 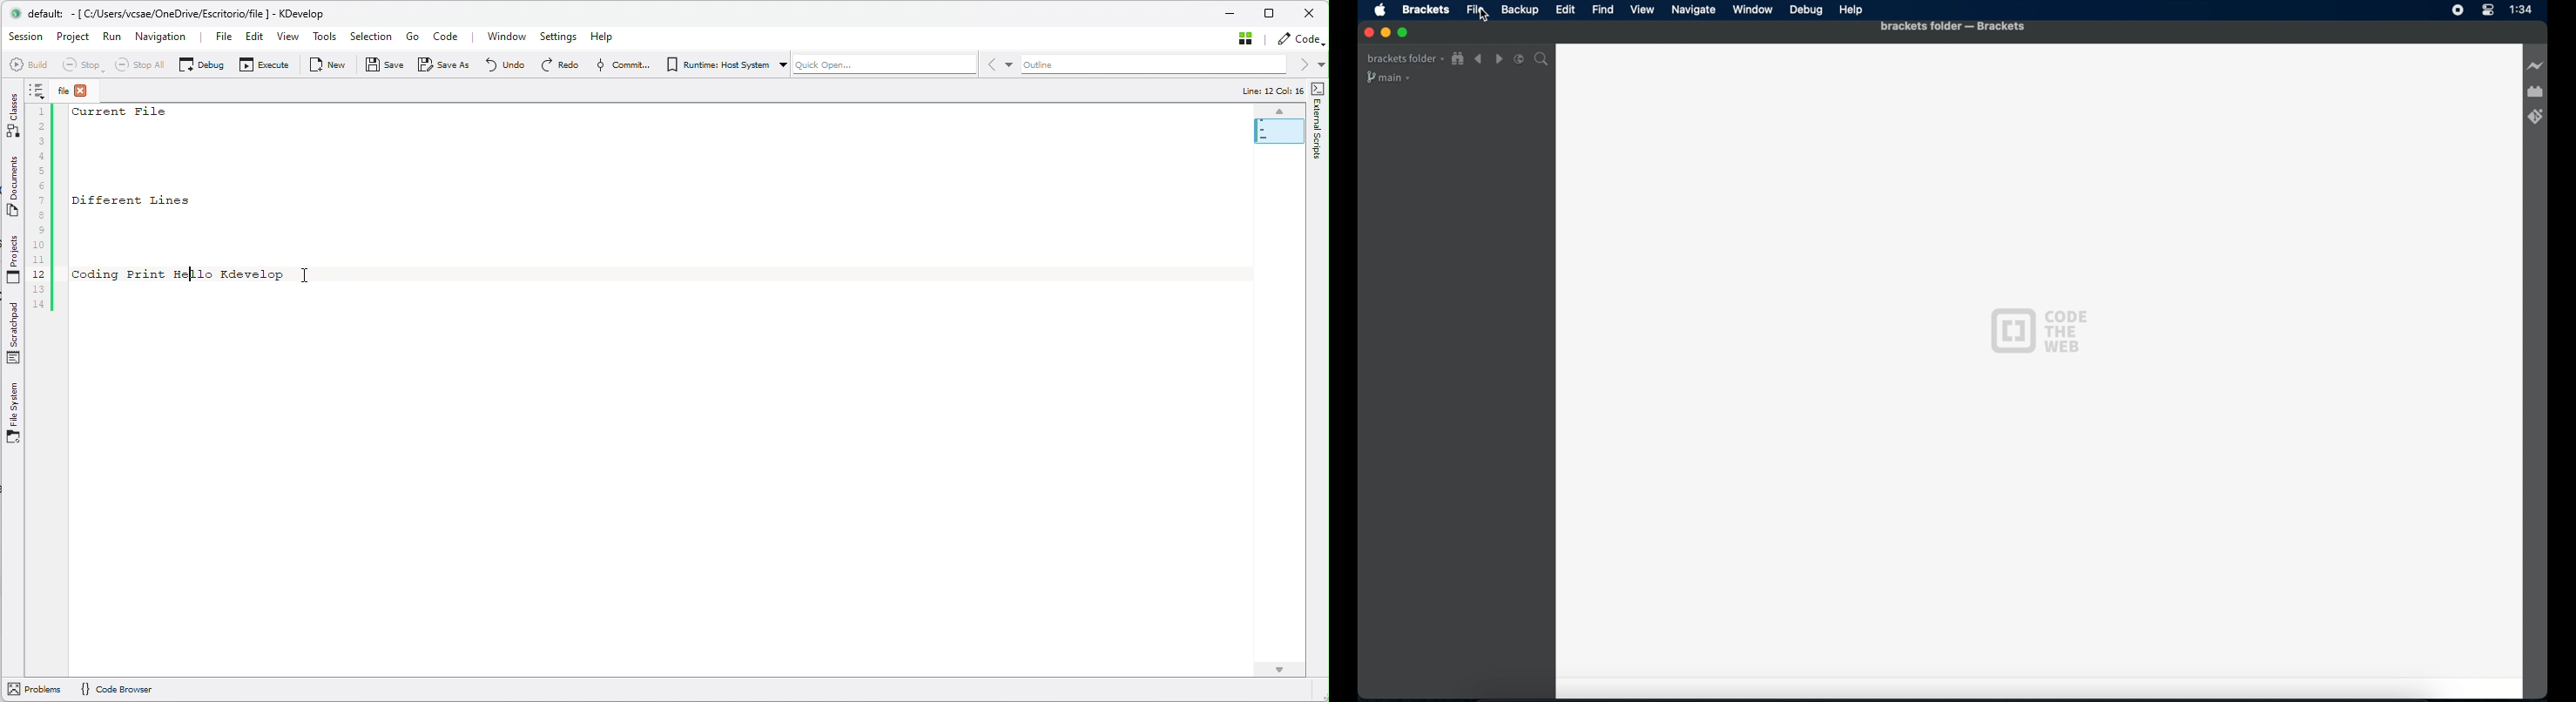 What do you see at coordinates (2537, 116) in the screenshot?
I see `Brackets git extension` at bounding box center [2537, 116].